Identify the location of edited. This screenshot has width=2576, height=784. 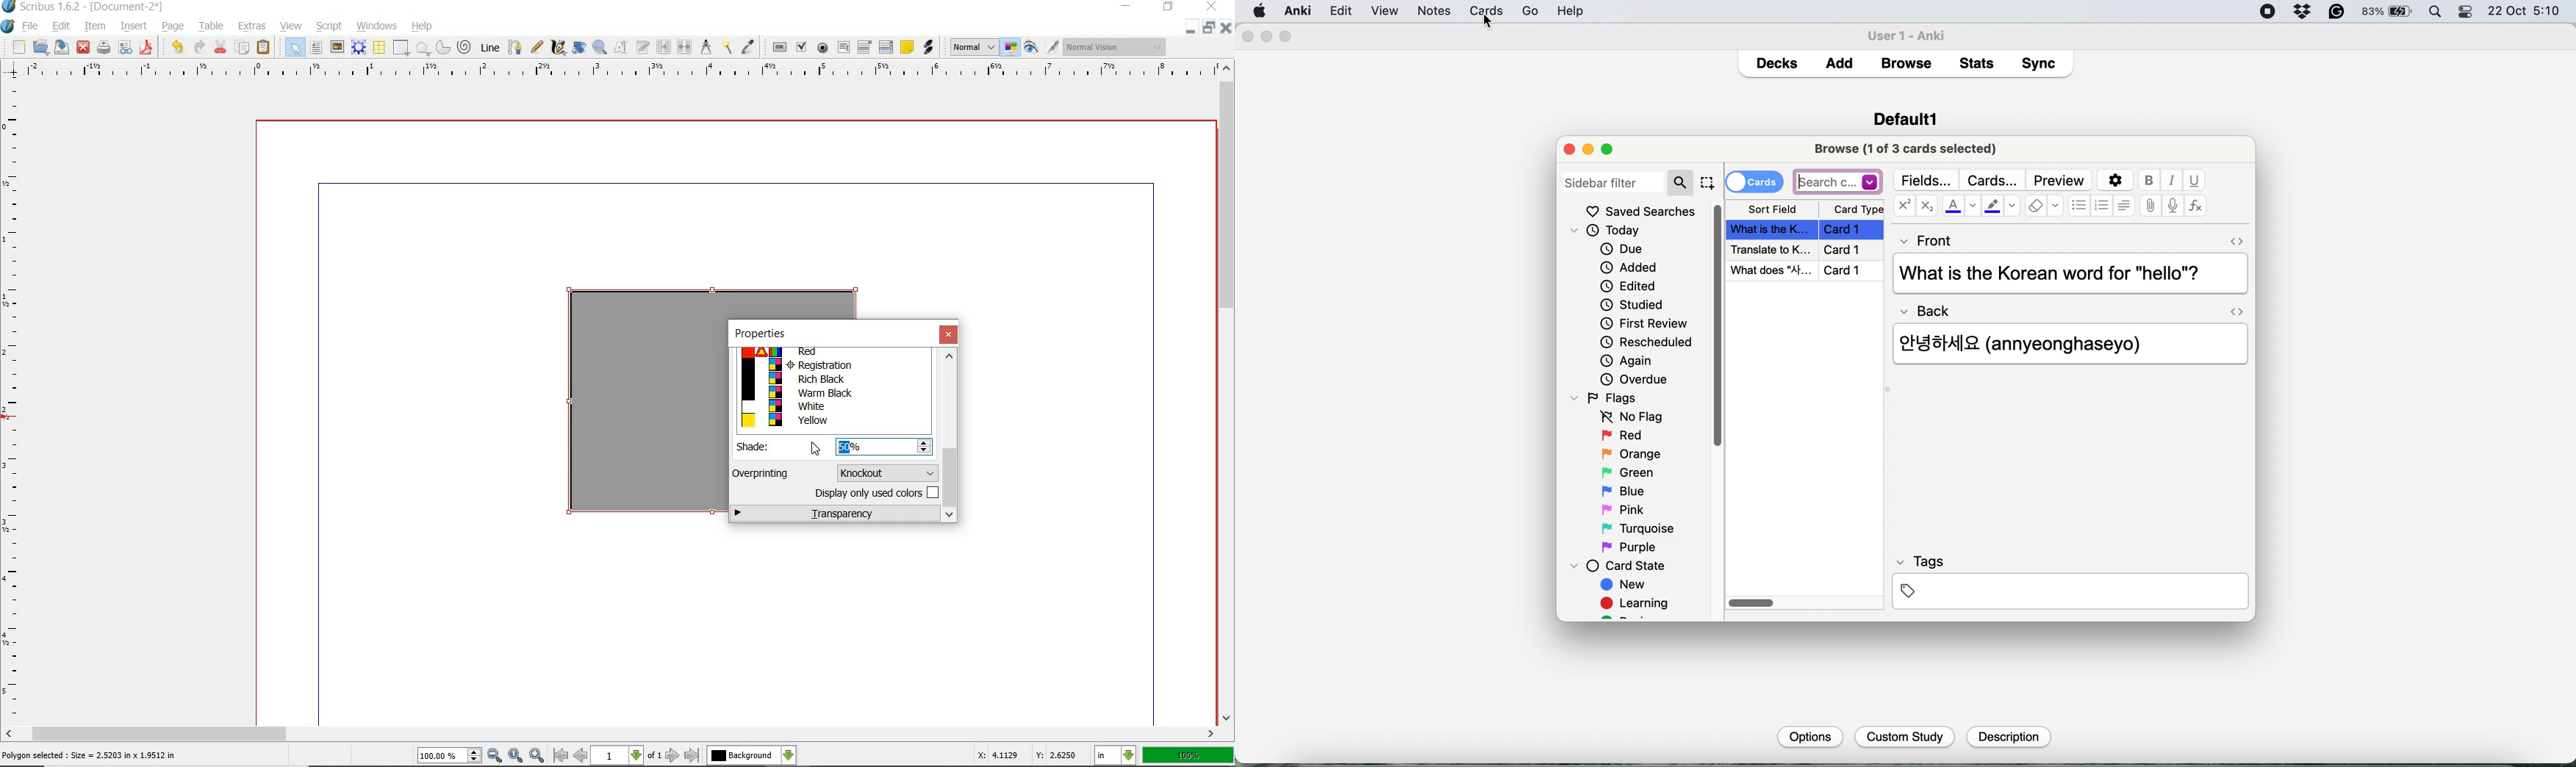
(1629, 286).